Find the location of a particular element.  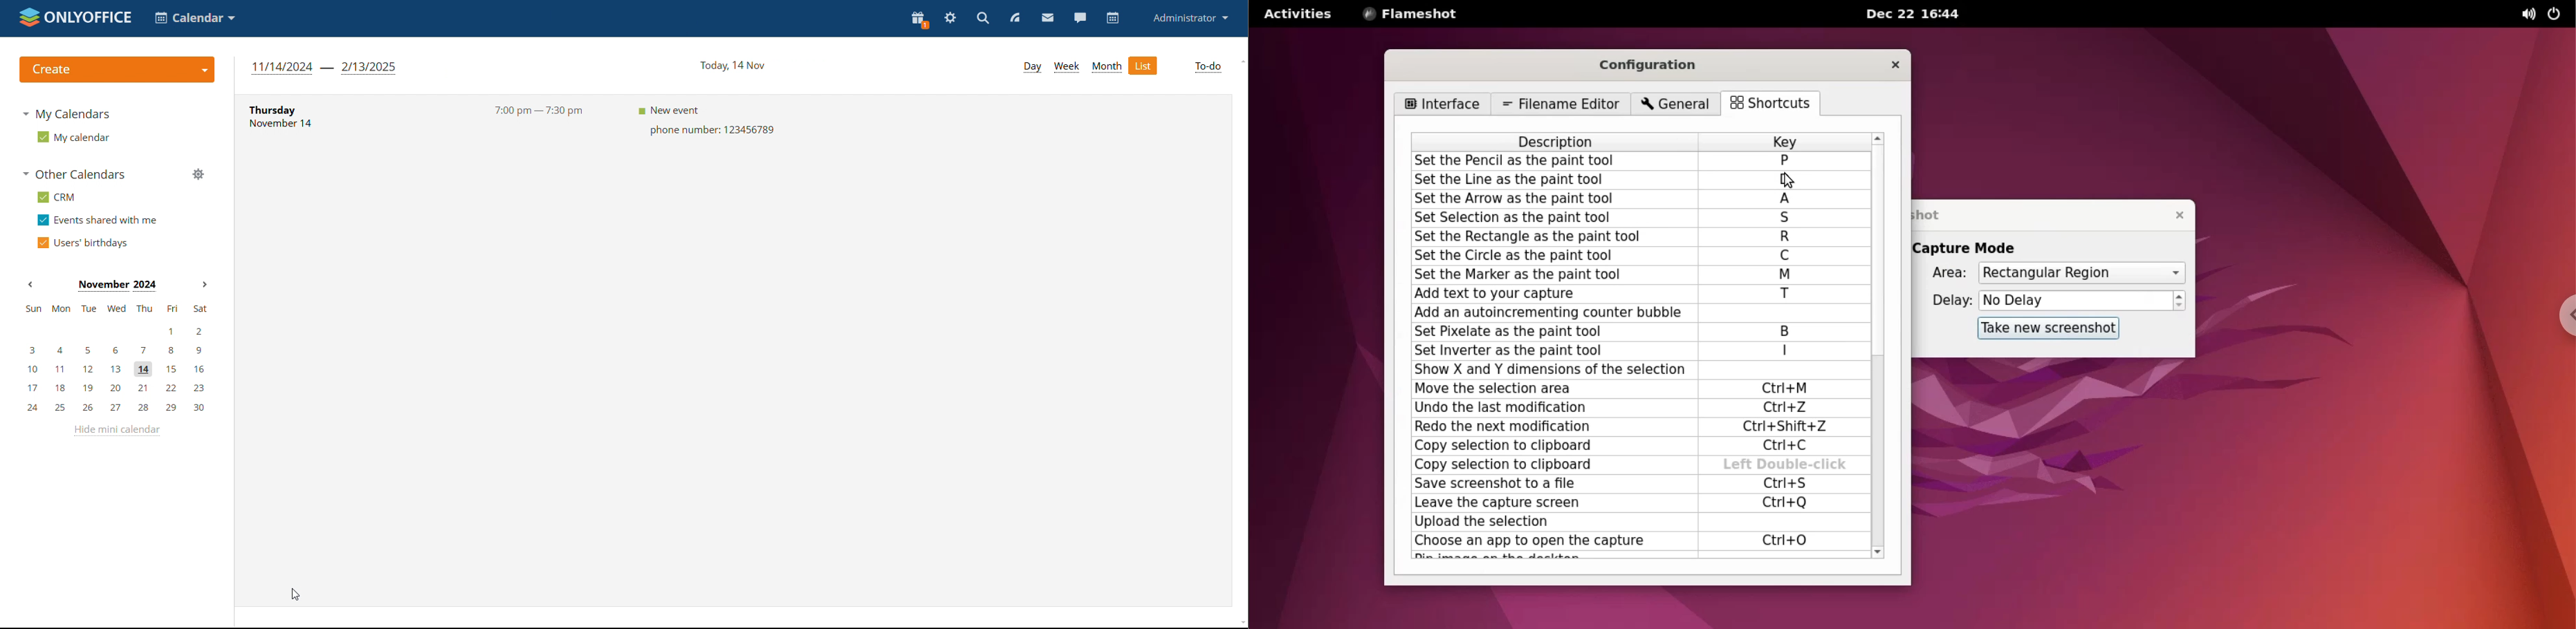

activities  is located at coordinates (1299, 14).